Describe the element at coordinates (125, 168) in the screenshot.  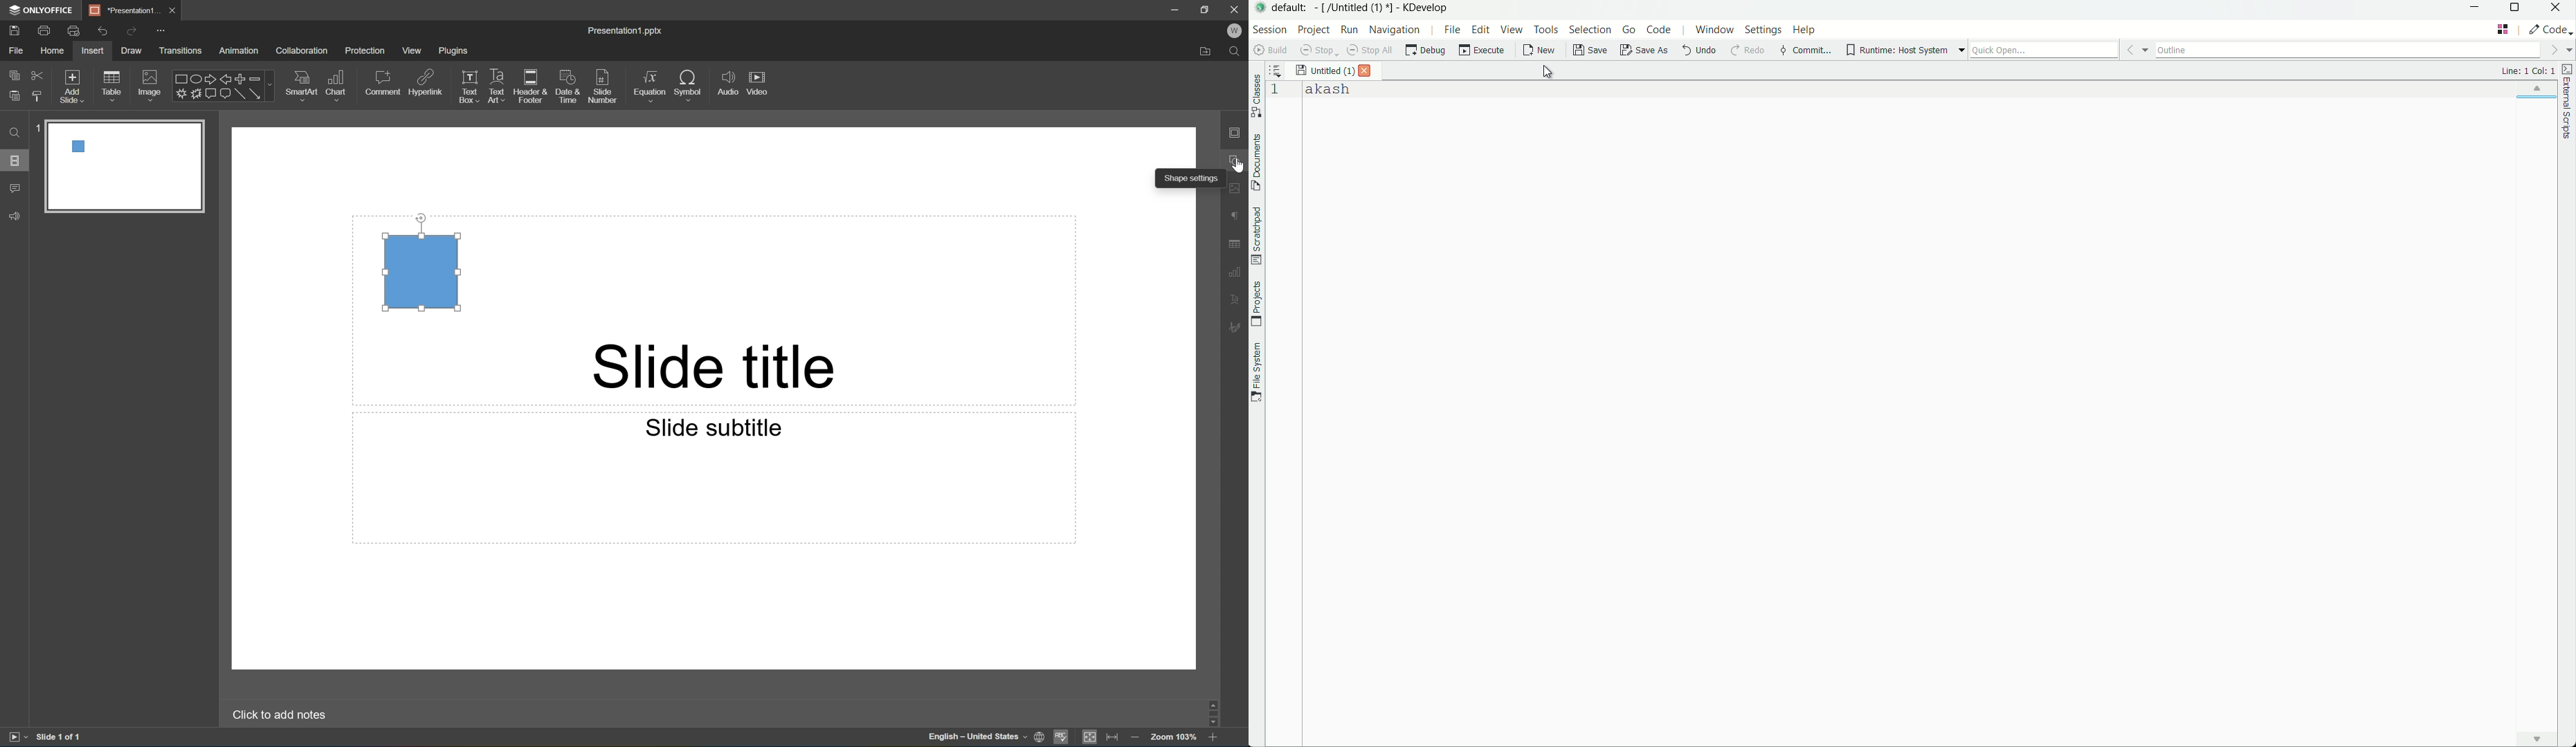
I see `slide` at that location.